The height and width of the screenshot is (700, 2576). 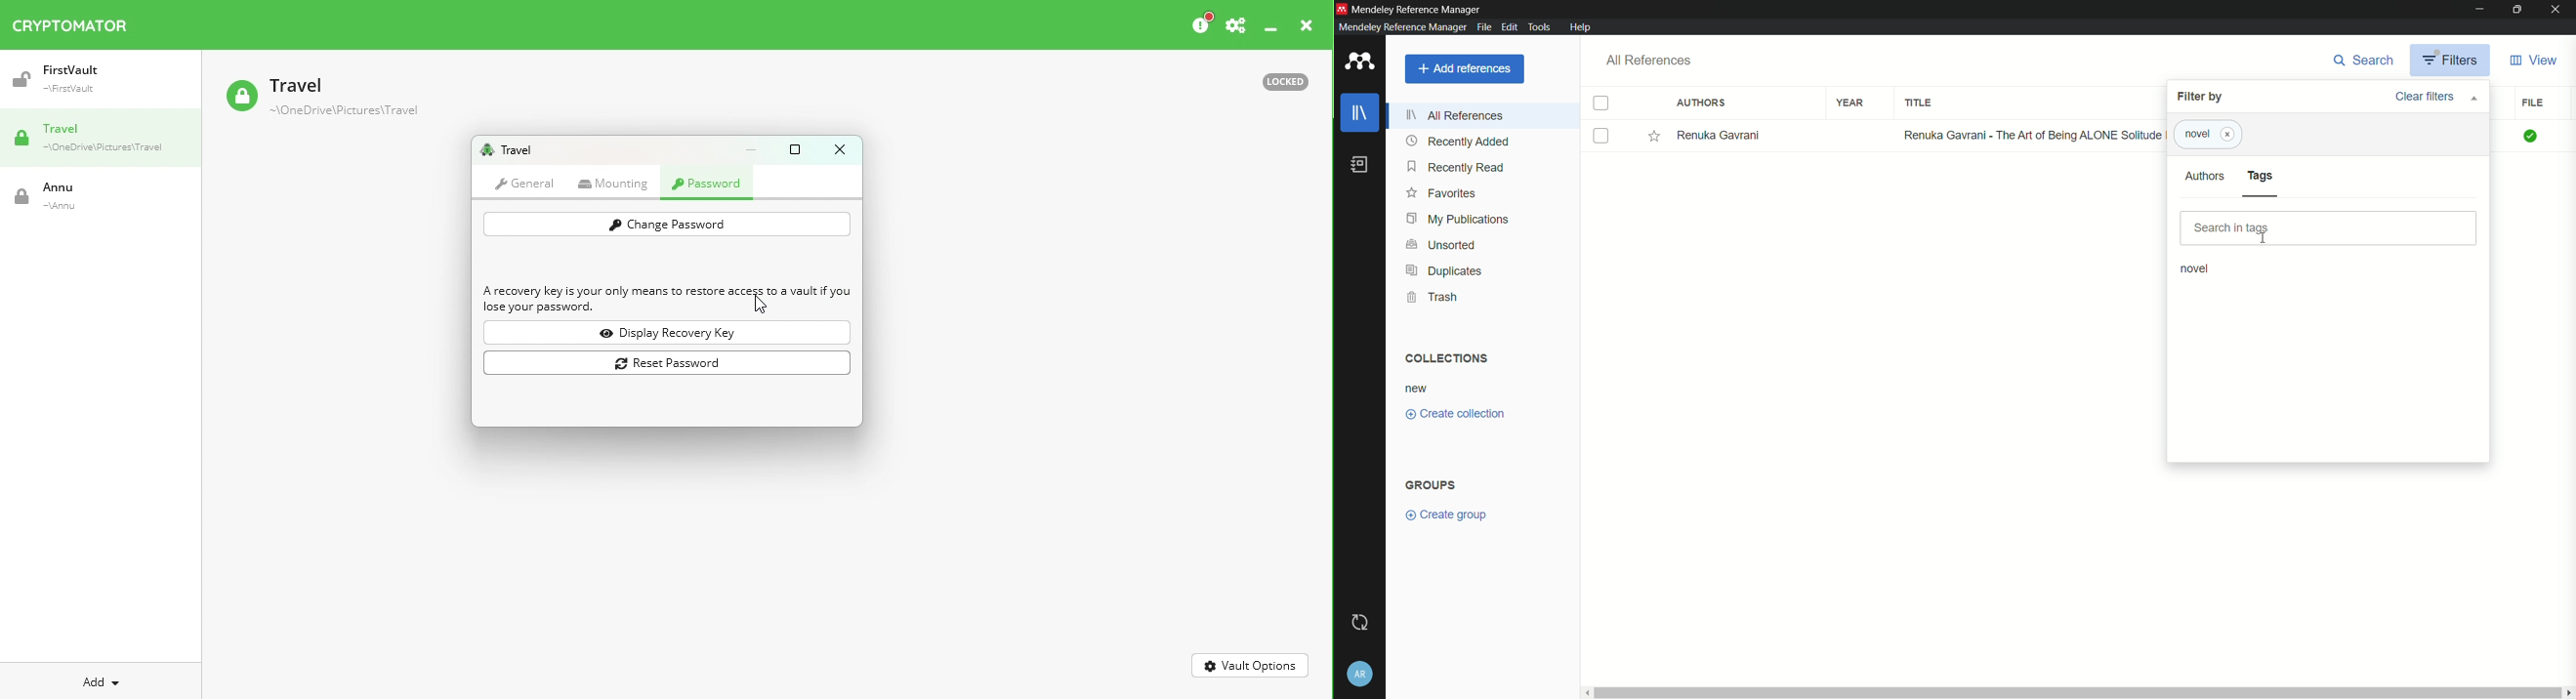 I want to click on Cursor, so click(x=757, y=306).